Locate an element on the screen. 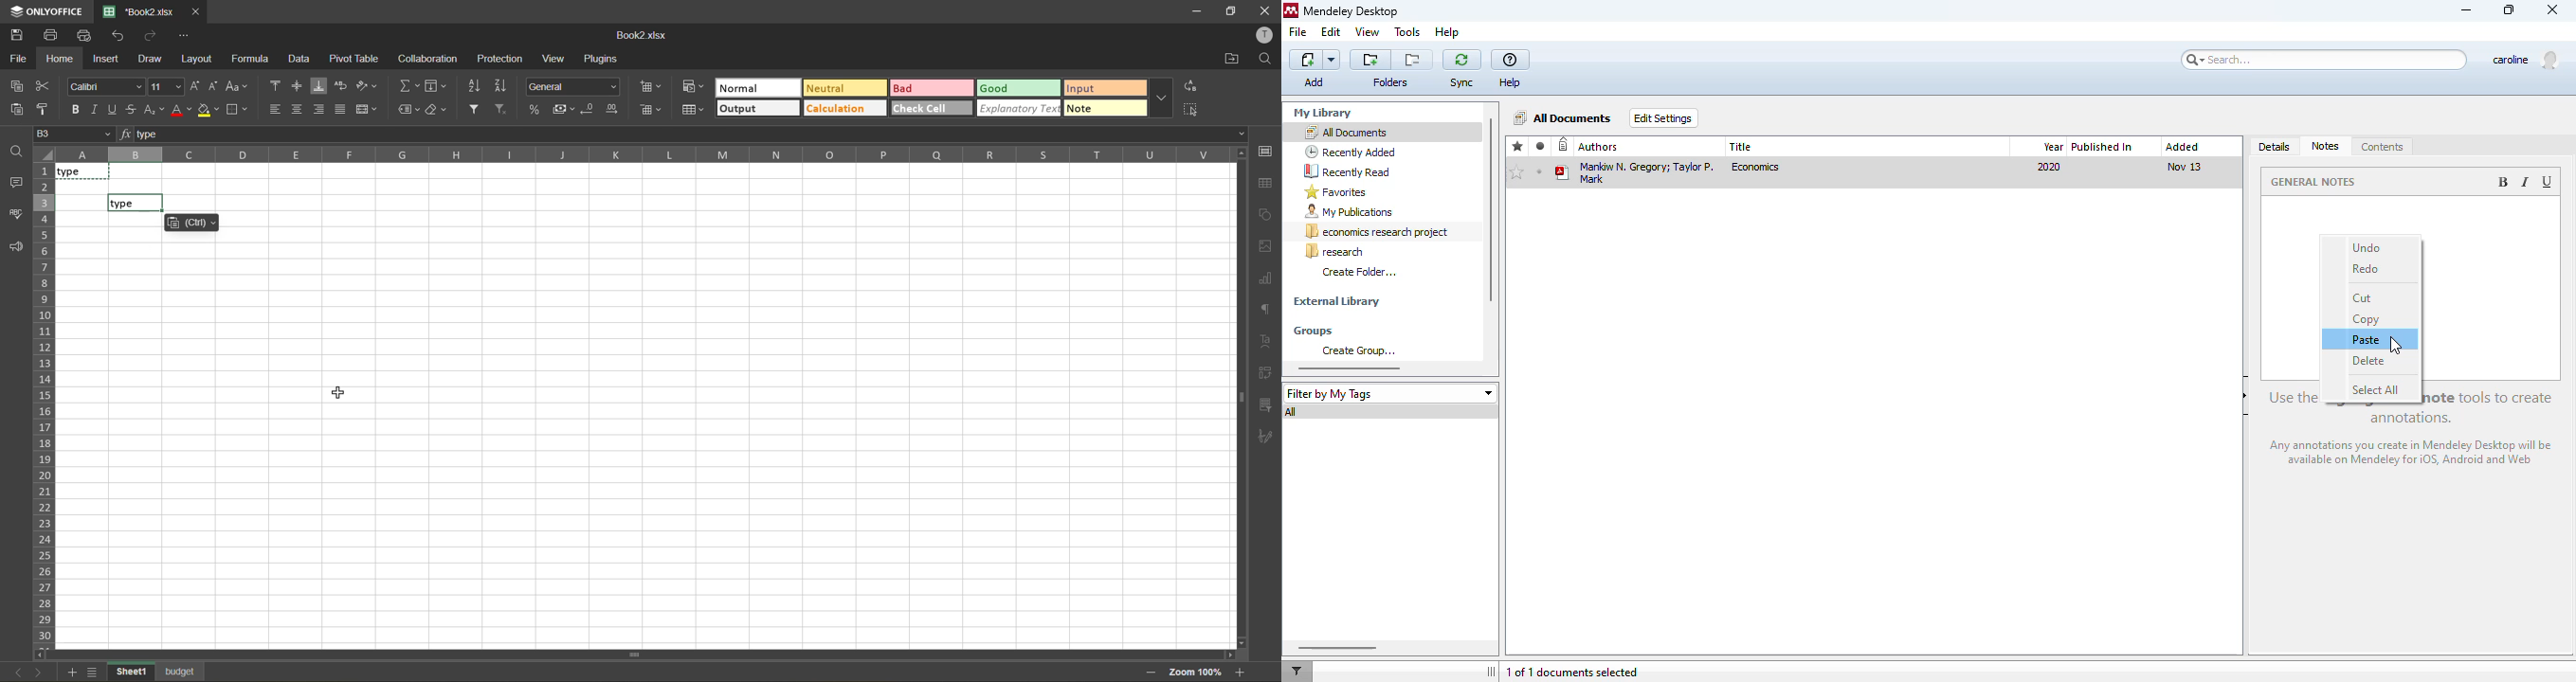 The image size is (2576, 700). accounting is located at coordinates (562, 109).